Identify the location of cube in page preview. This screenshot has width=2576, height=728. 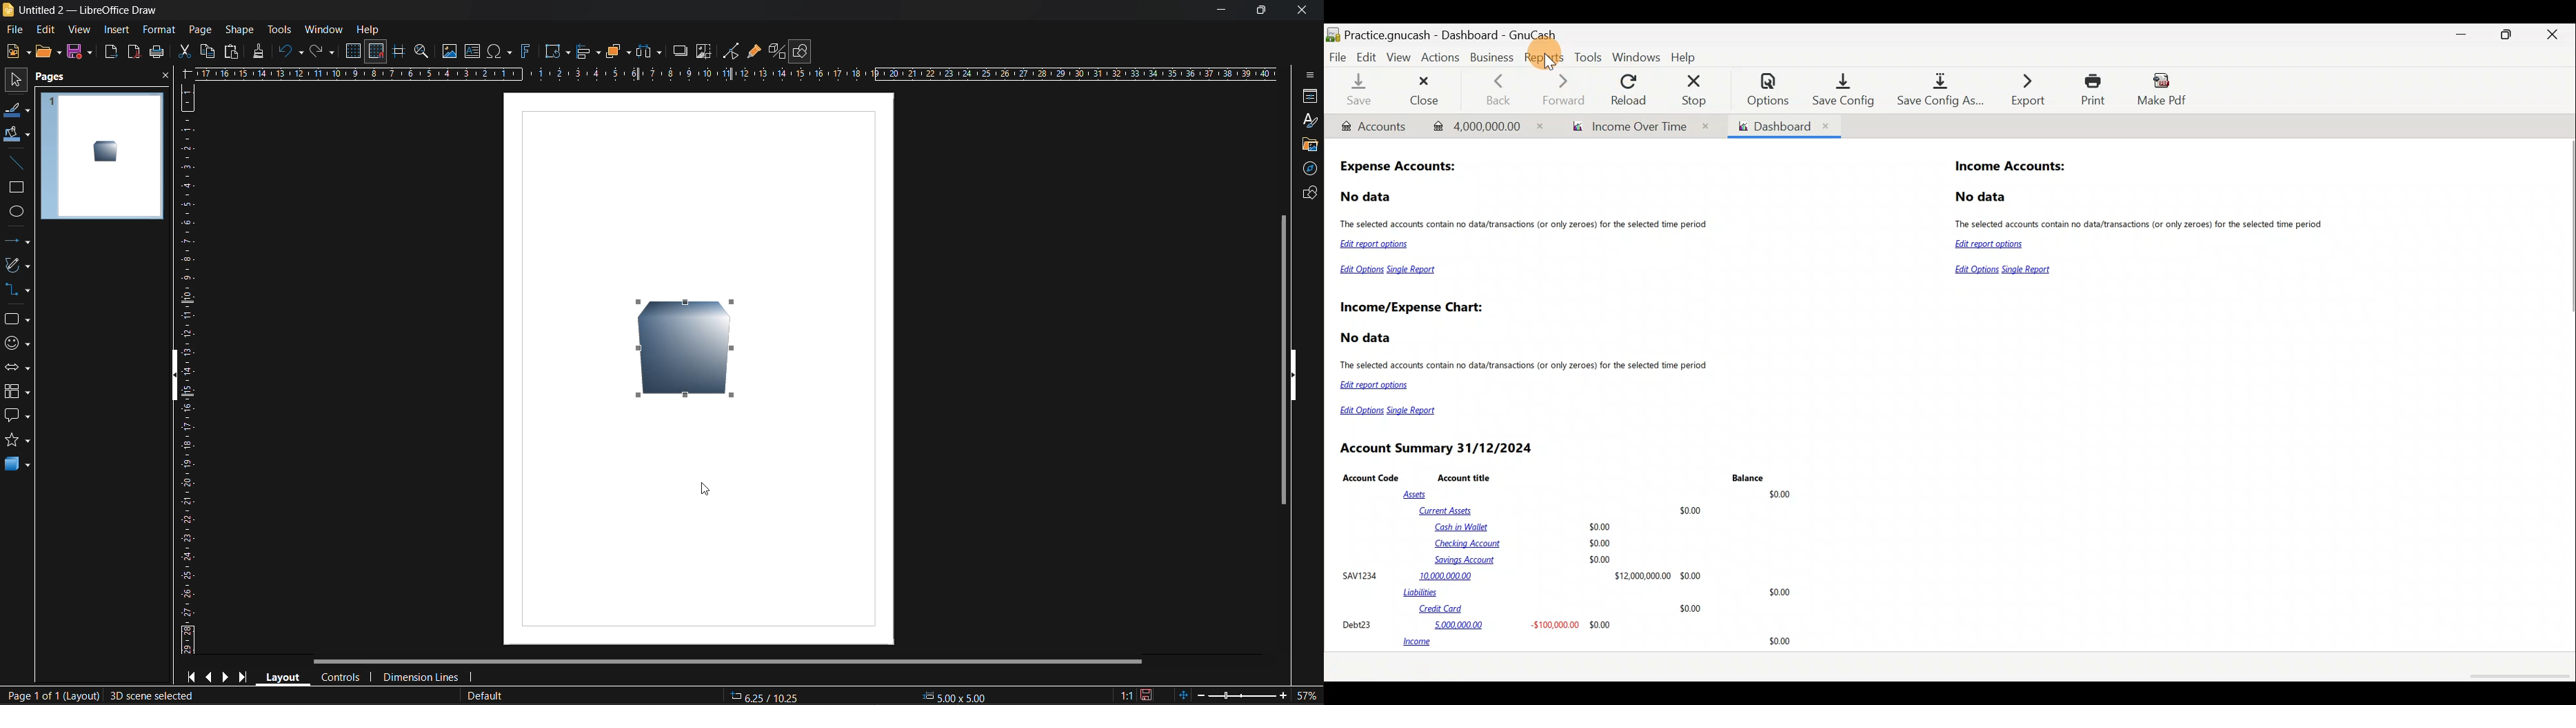
(105, 151).